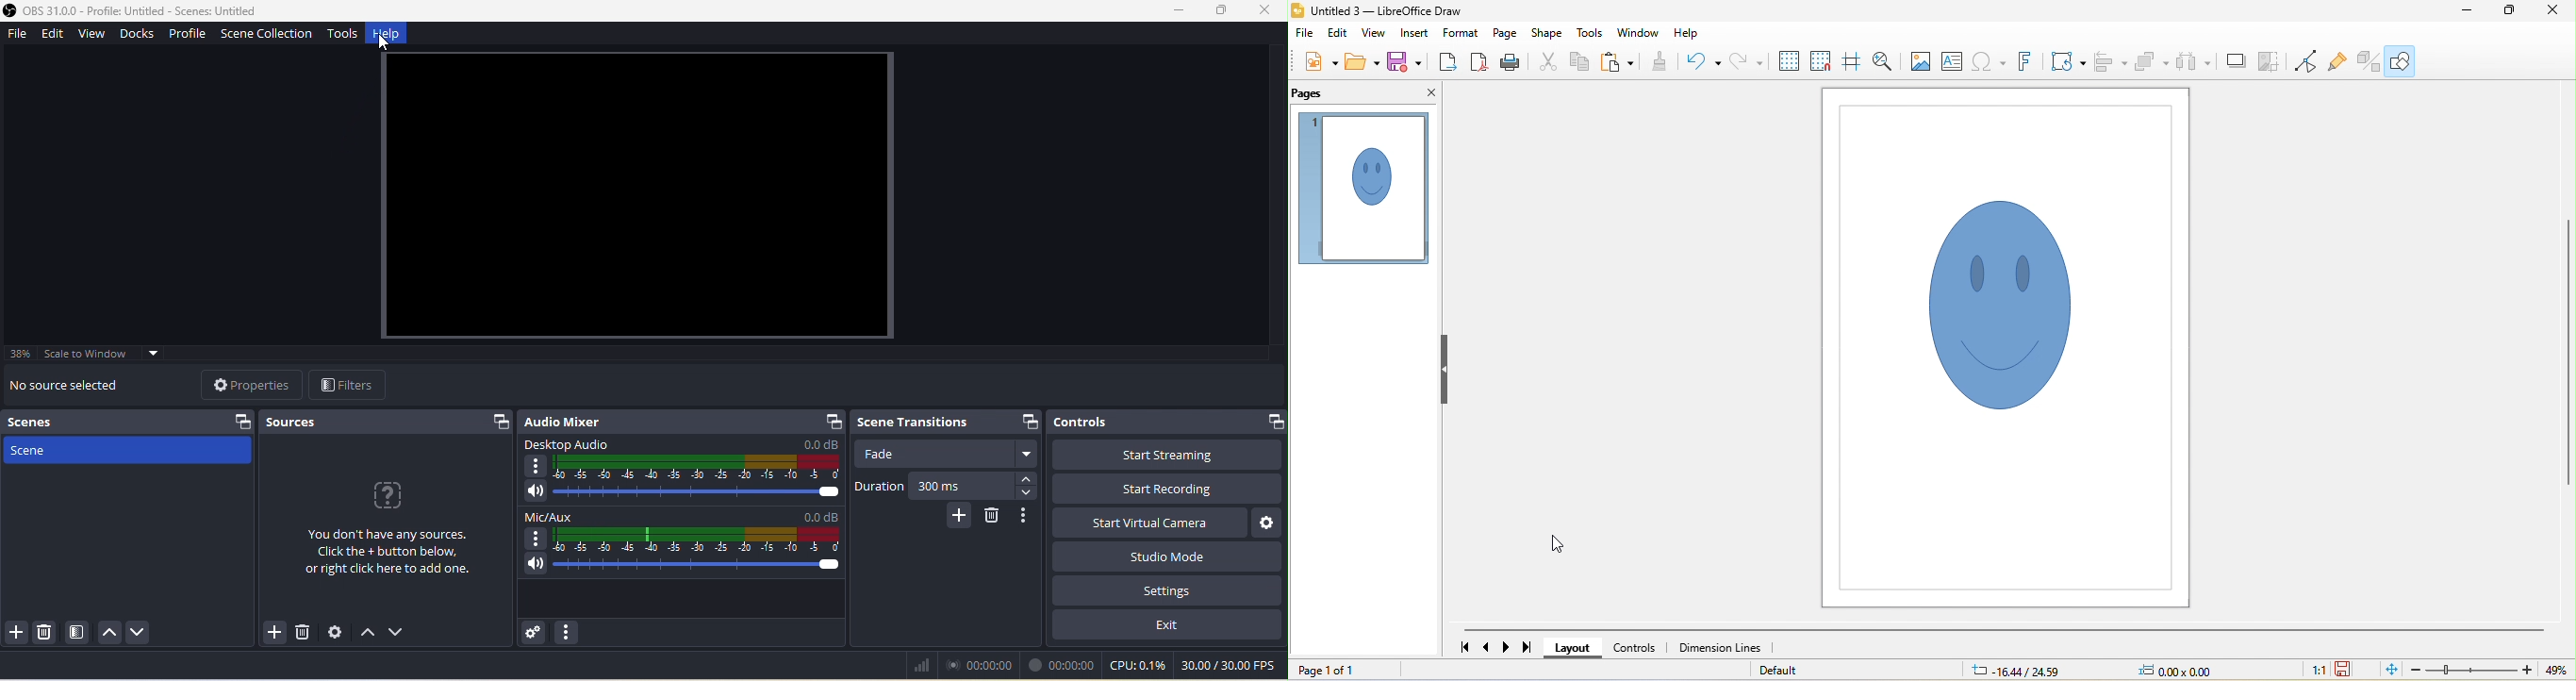 Image resolution: width=2576 pixels, height=700 pixels. What do you see at coordinates (1432, 93) in the screenshot?
I see `close` at bounding box center [1432, 93].